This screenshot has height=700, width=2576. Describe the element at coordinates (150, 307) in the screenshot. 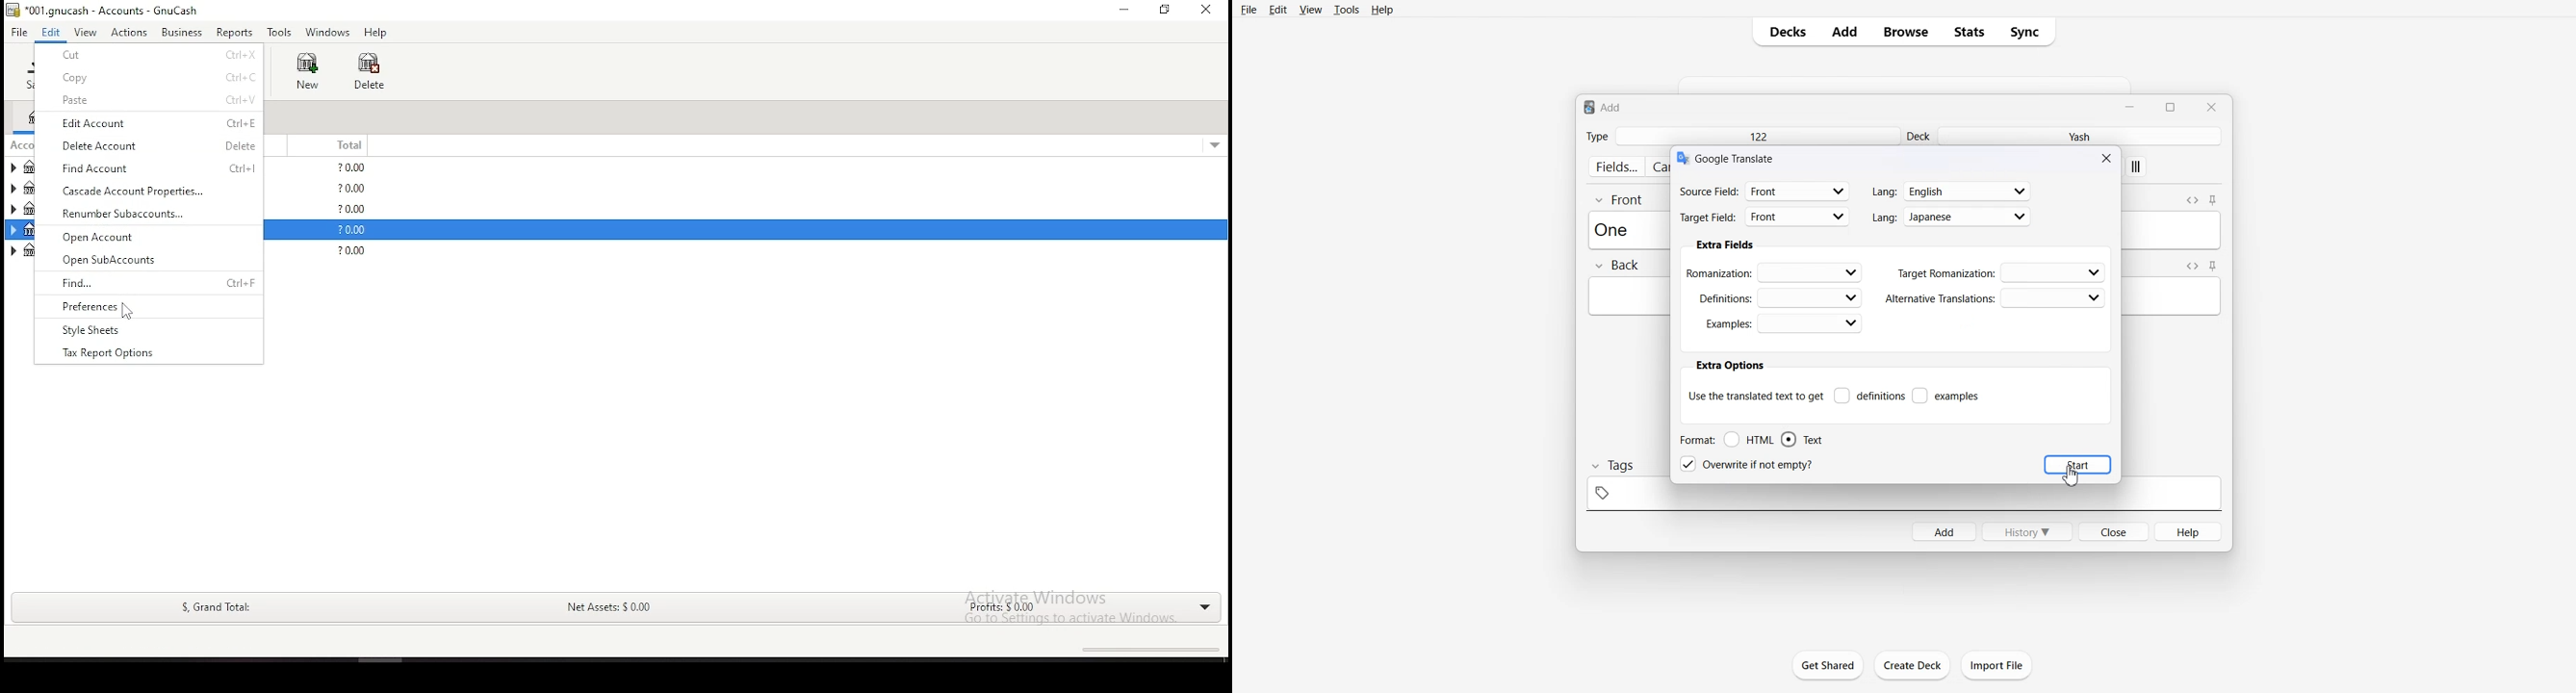

I see `preferences` at that location.